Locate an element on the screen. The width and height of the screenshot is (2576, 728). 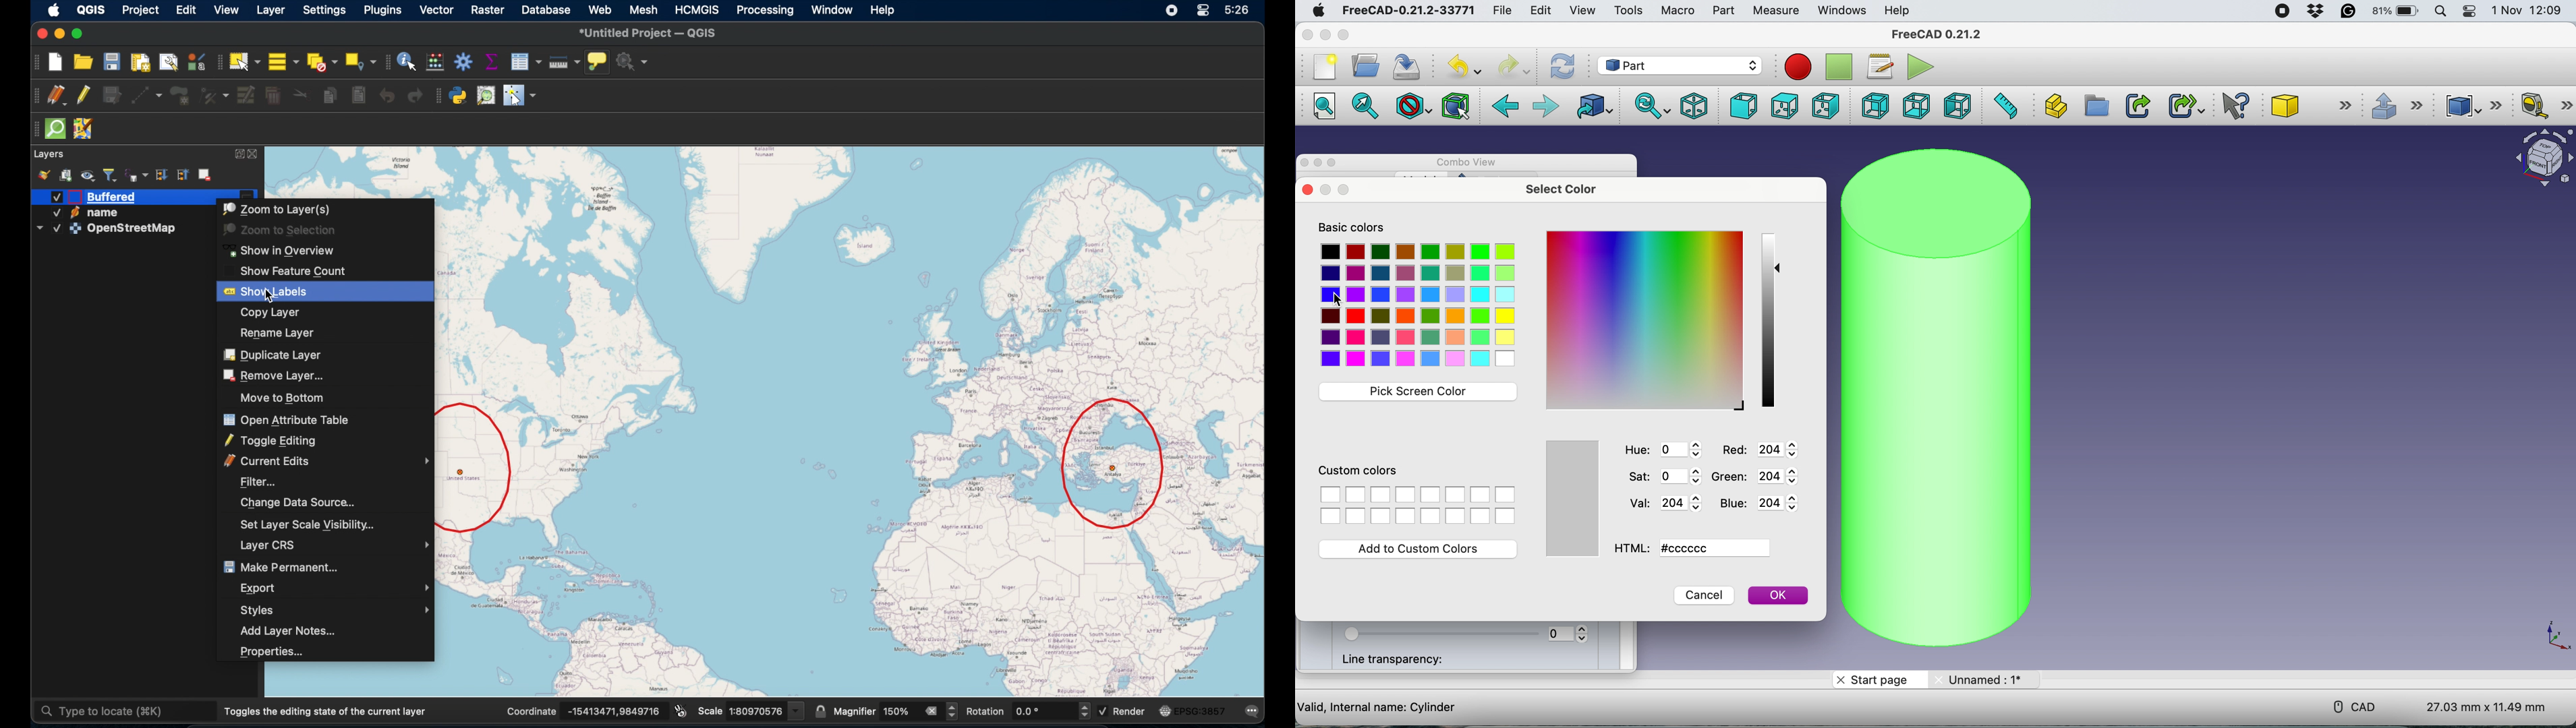
left is located at coordinates (1958, 107).